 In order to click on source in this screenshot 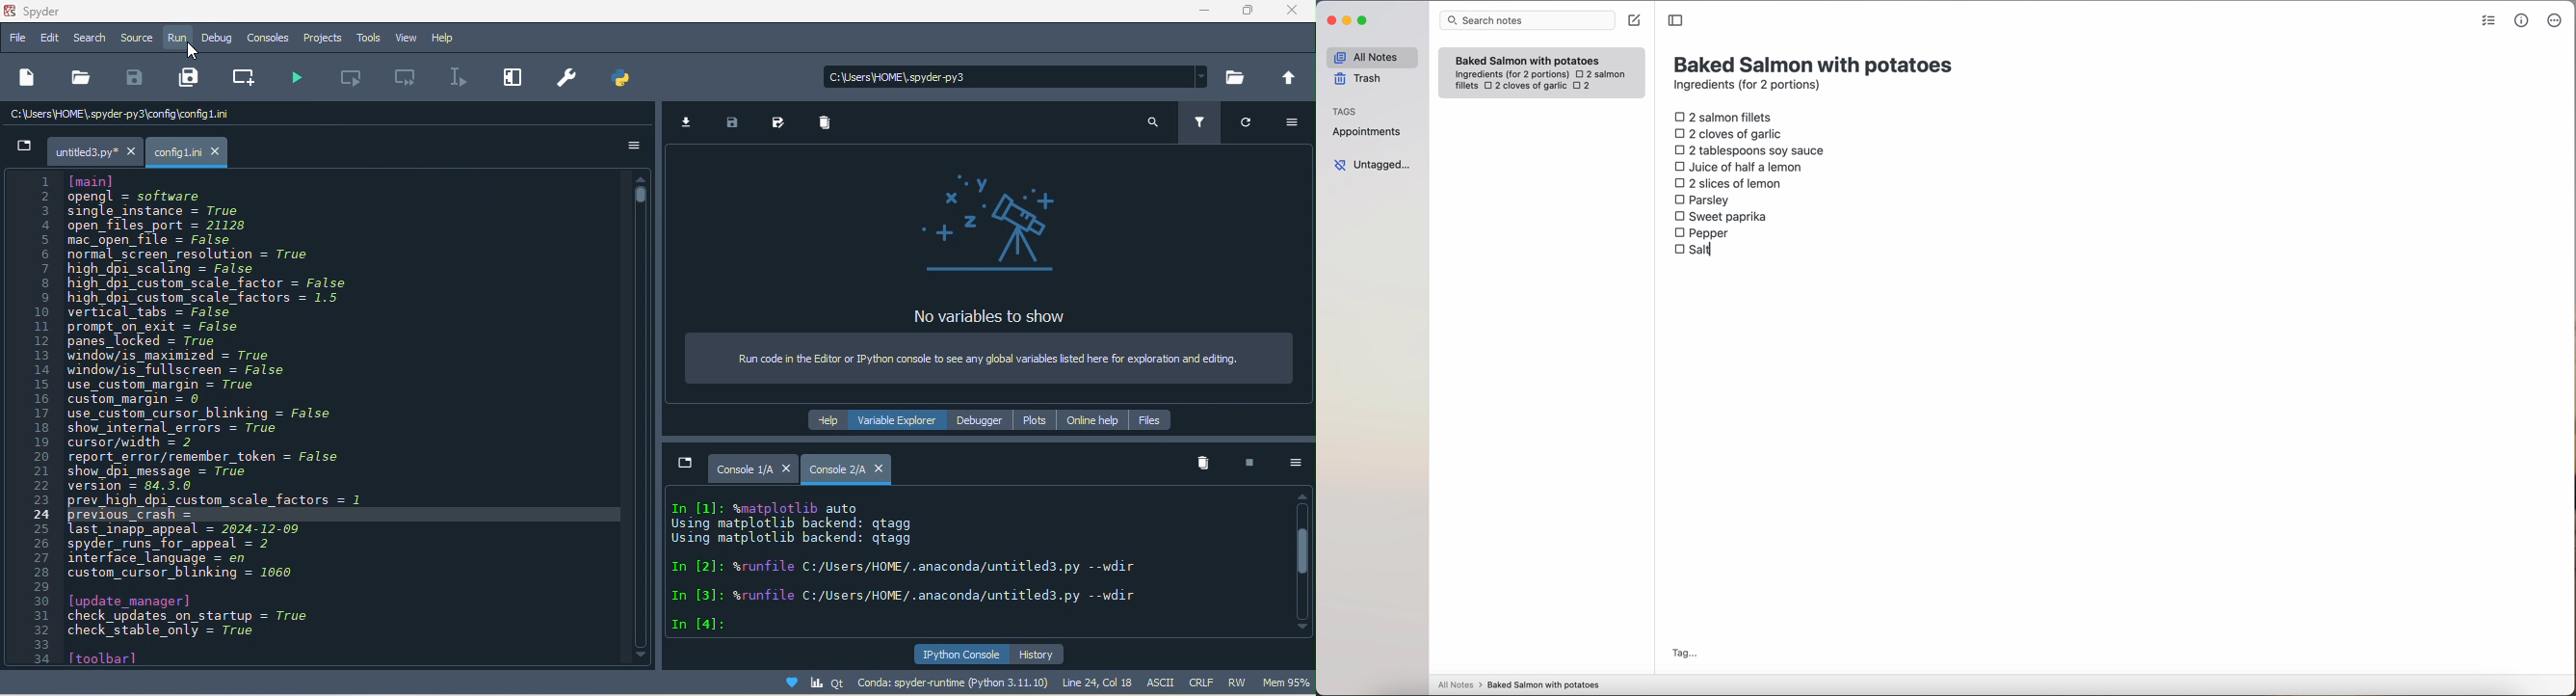, I will do `click(137, 39)`.